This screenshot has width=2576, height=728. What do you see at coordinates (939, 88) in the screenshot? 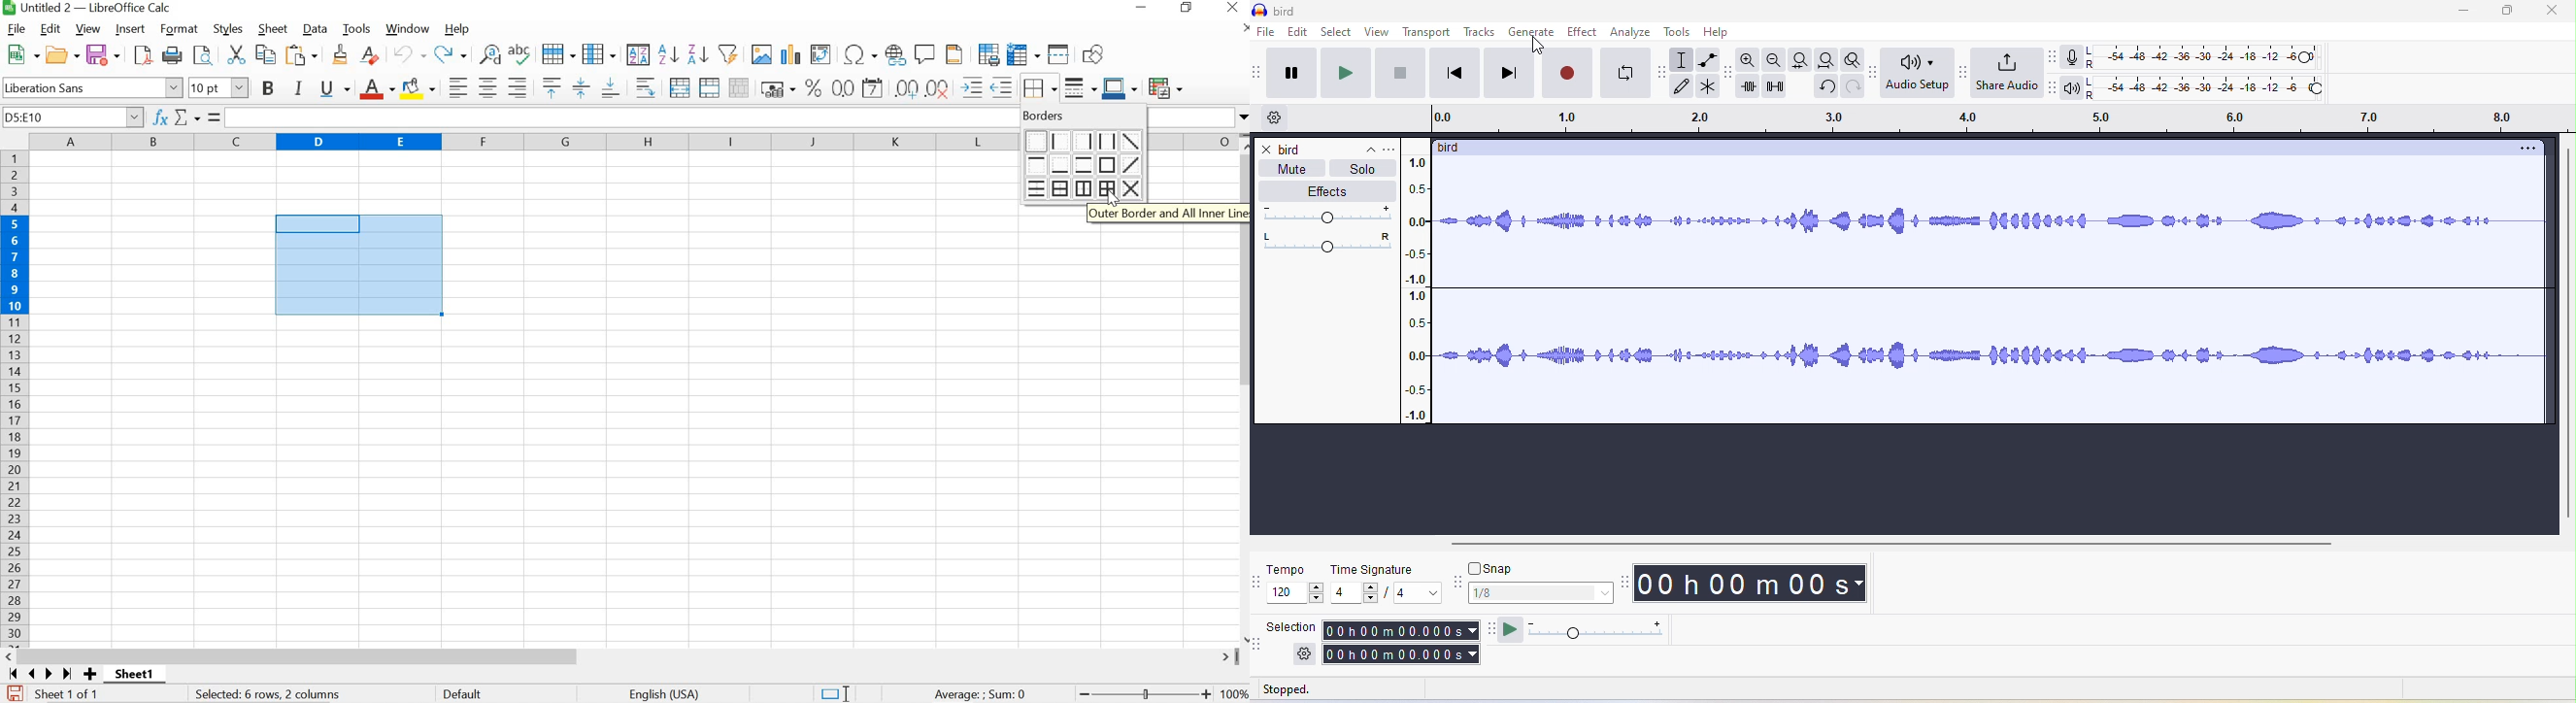
I see `REMOVE DECIMAL PLACE` at bounding box center [939, 88].